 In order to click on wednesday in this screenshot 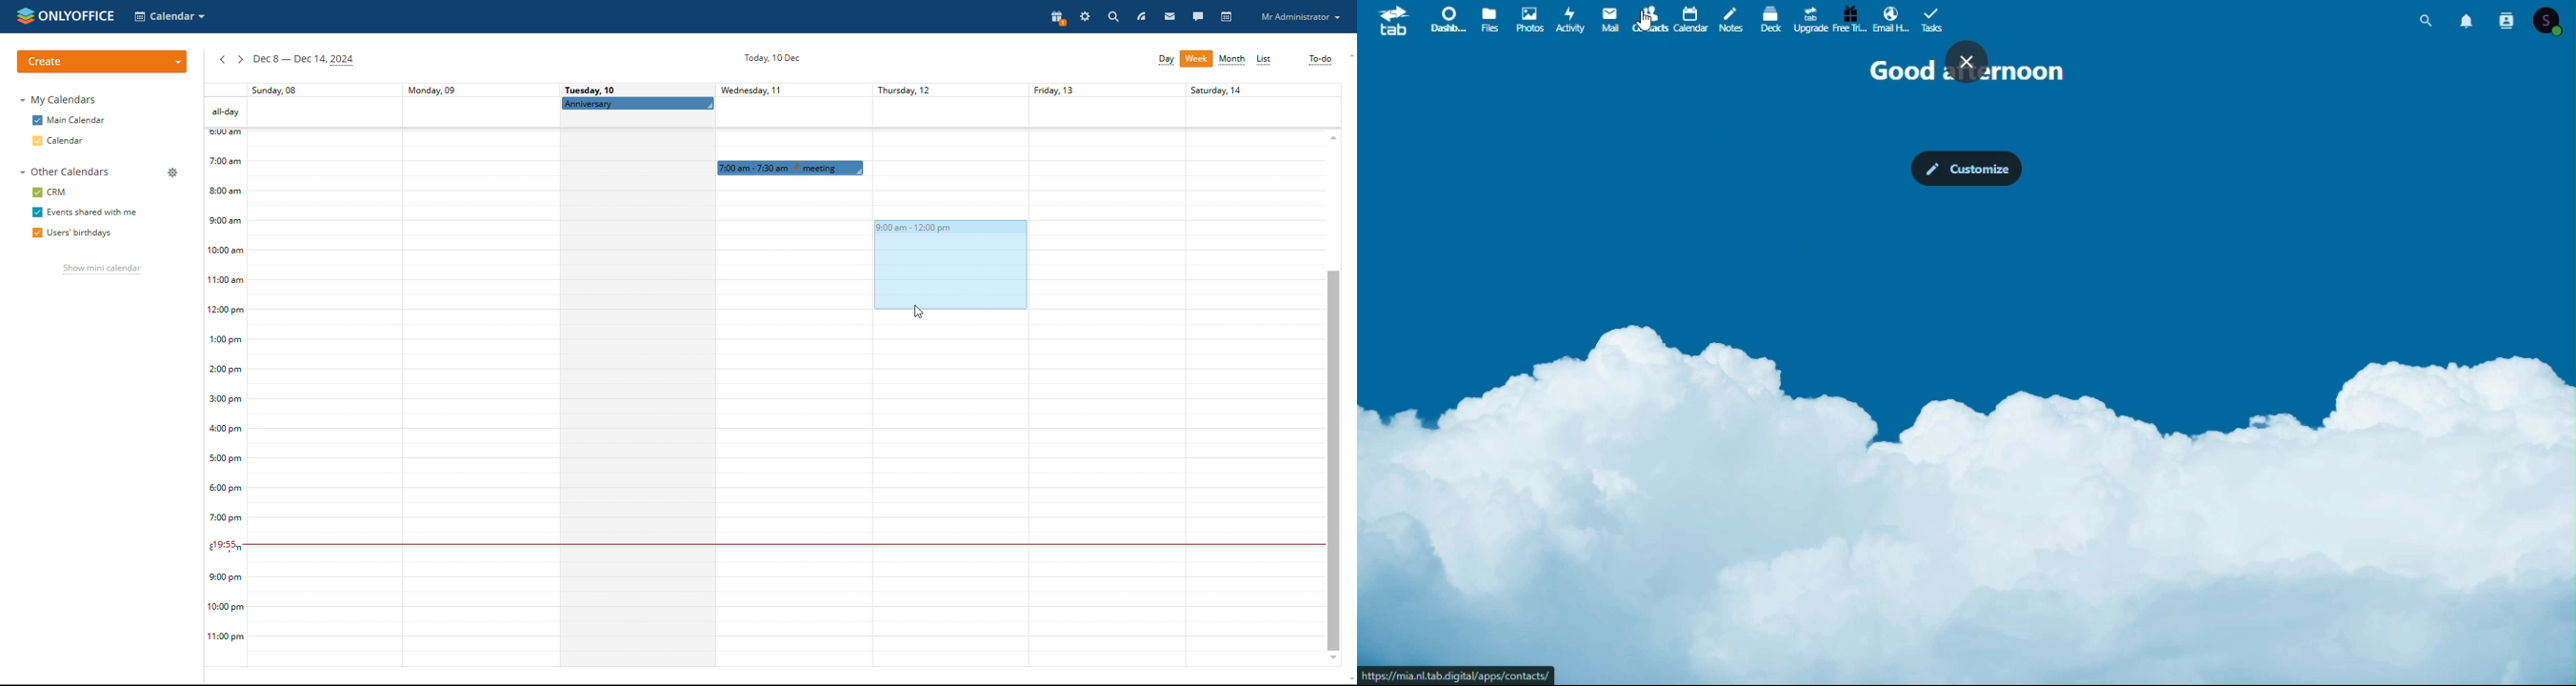, I will do `click(790, 422)`.